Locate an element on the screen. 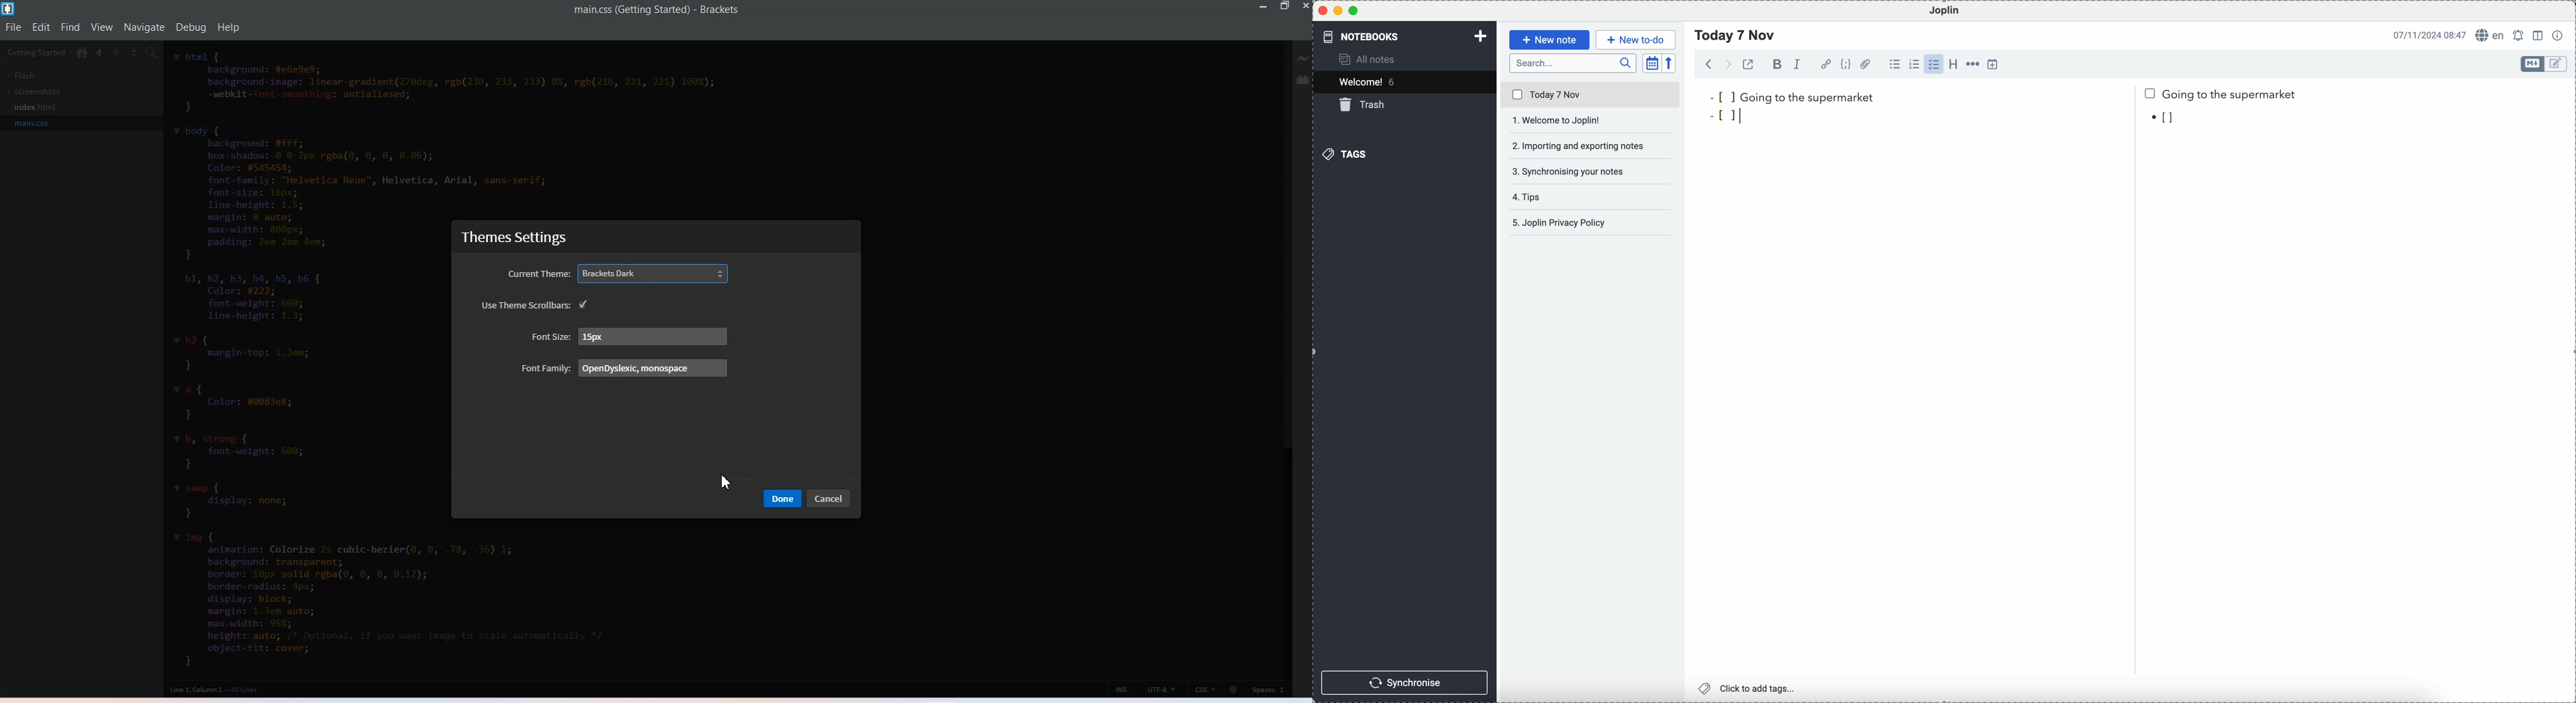  Cursor is located at coordinates (731, 474).